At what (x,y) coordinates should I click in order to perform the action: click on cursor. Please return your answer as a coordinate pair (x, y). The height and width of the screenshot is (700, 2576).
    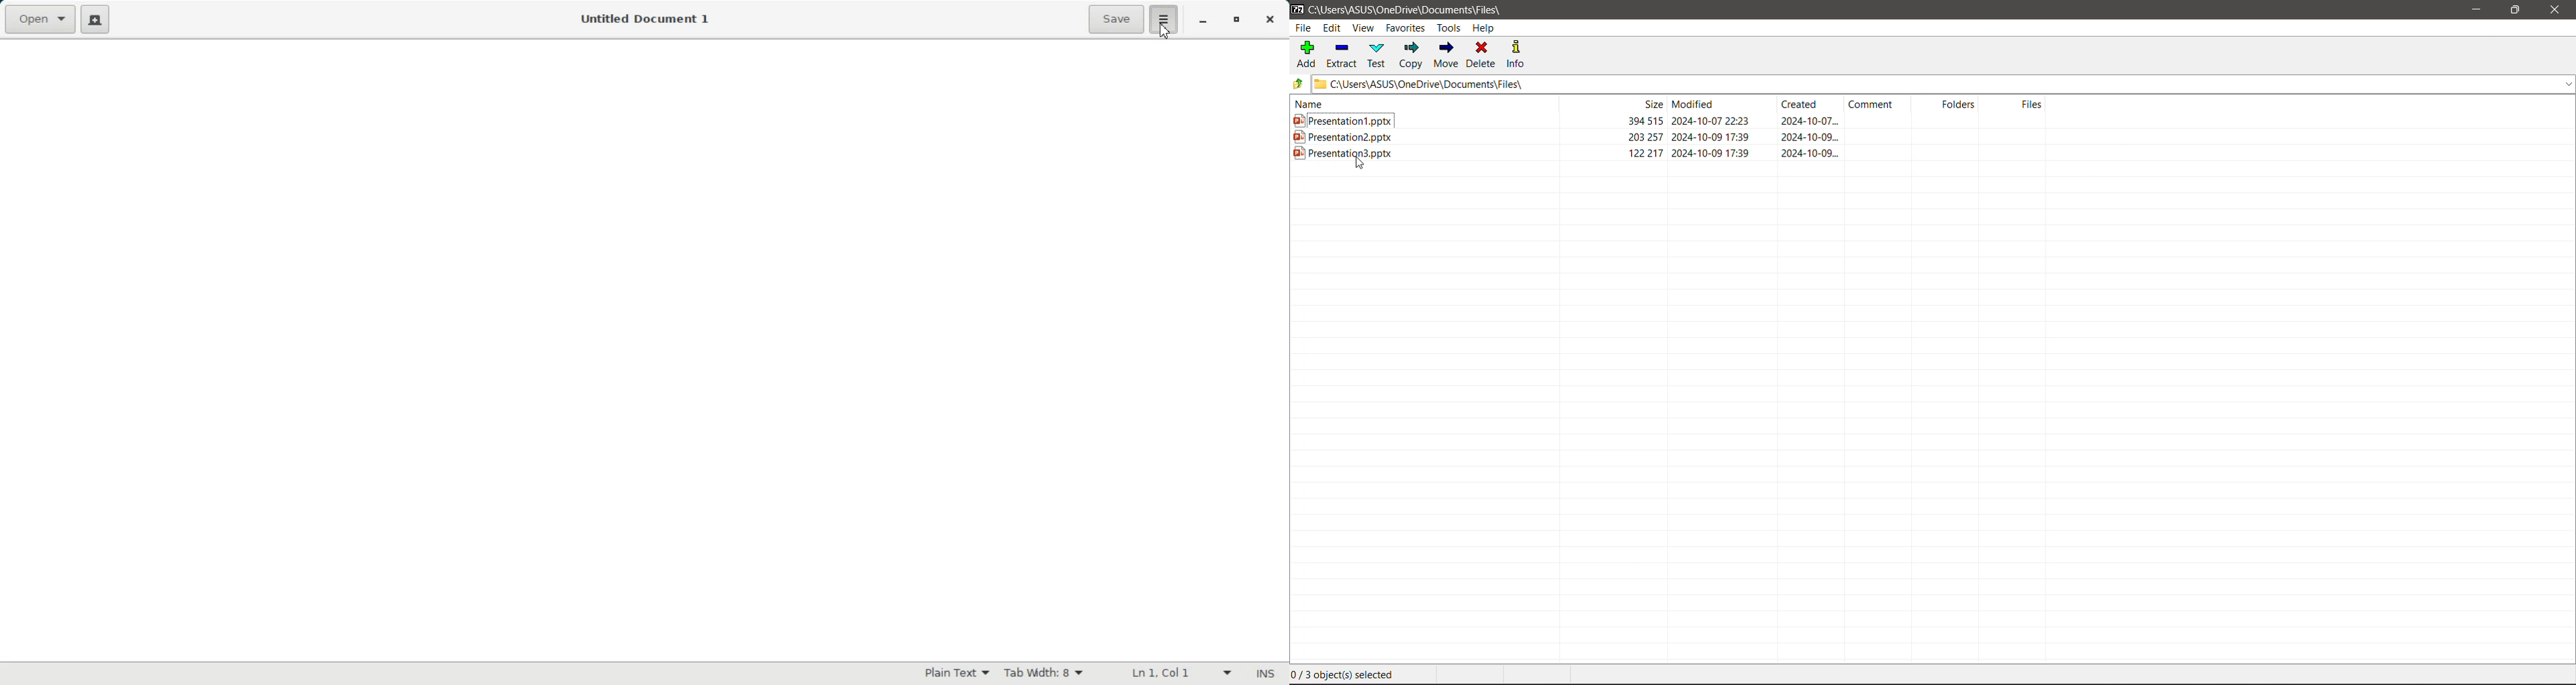
    Looking at the image, I should click on (1359, 164).